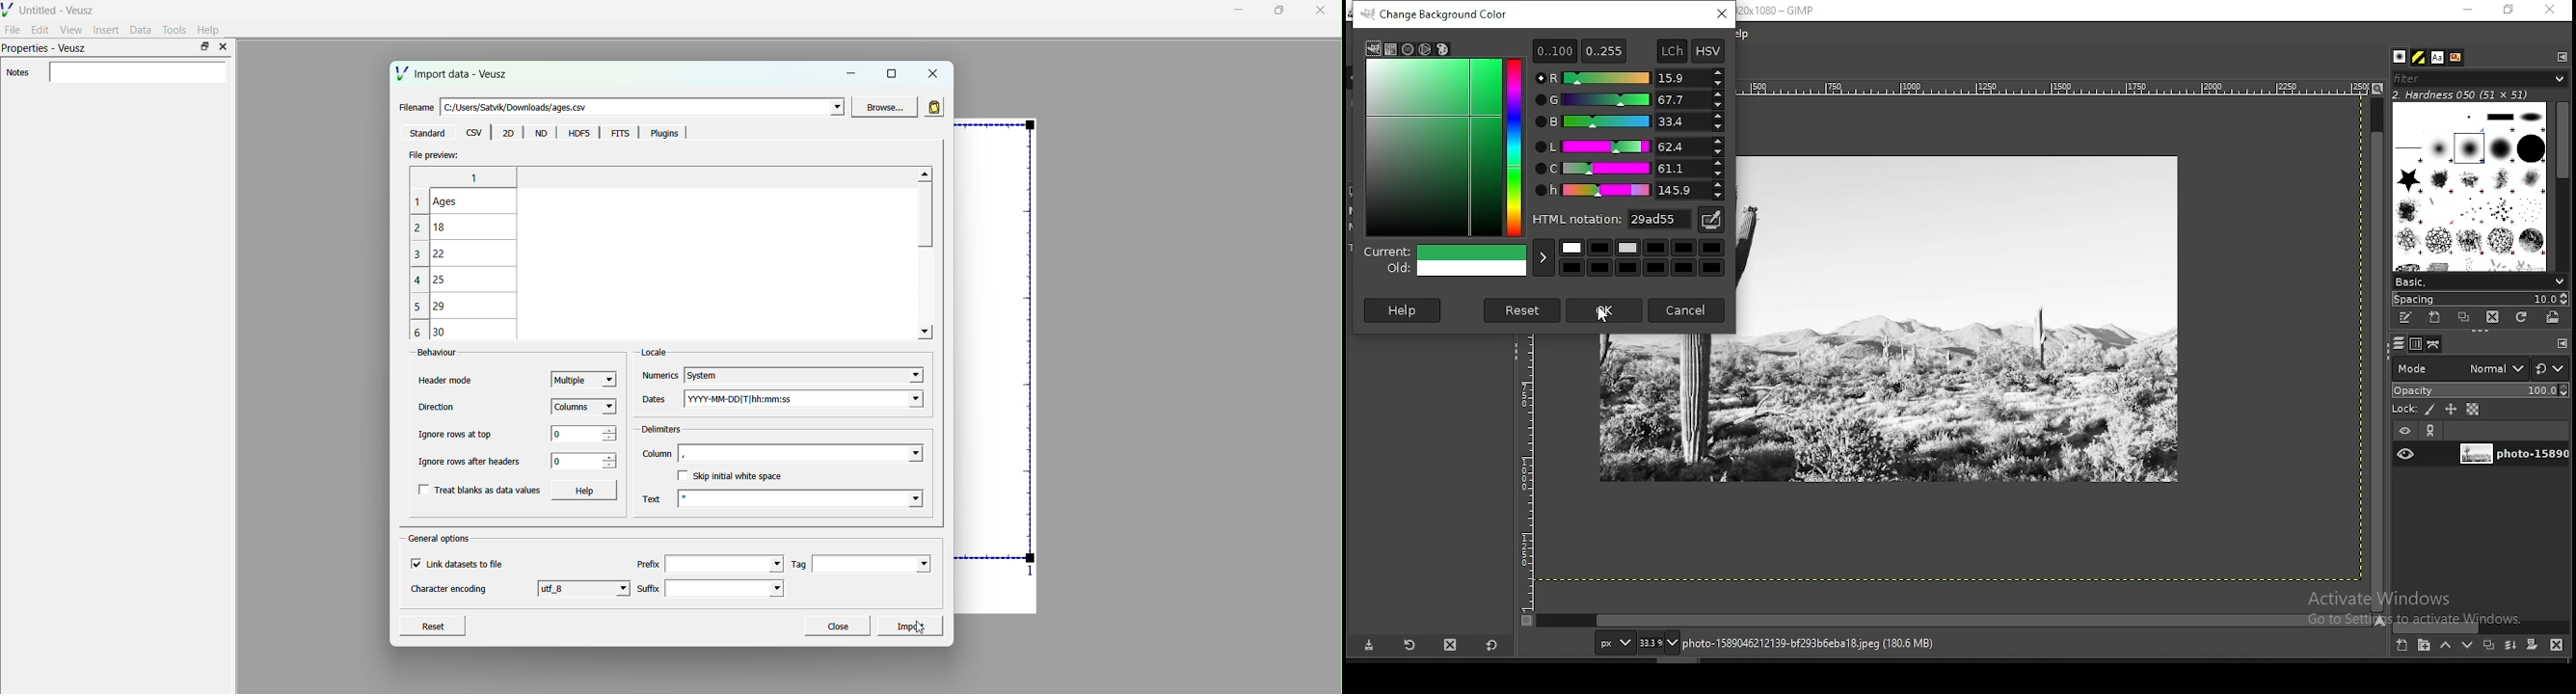 The height and width of the screenshot is (700, 2576). I want to click on merge layer, so click(2512, 645).